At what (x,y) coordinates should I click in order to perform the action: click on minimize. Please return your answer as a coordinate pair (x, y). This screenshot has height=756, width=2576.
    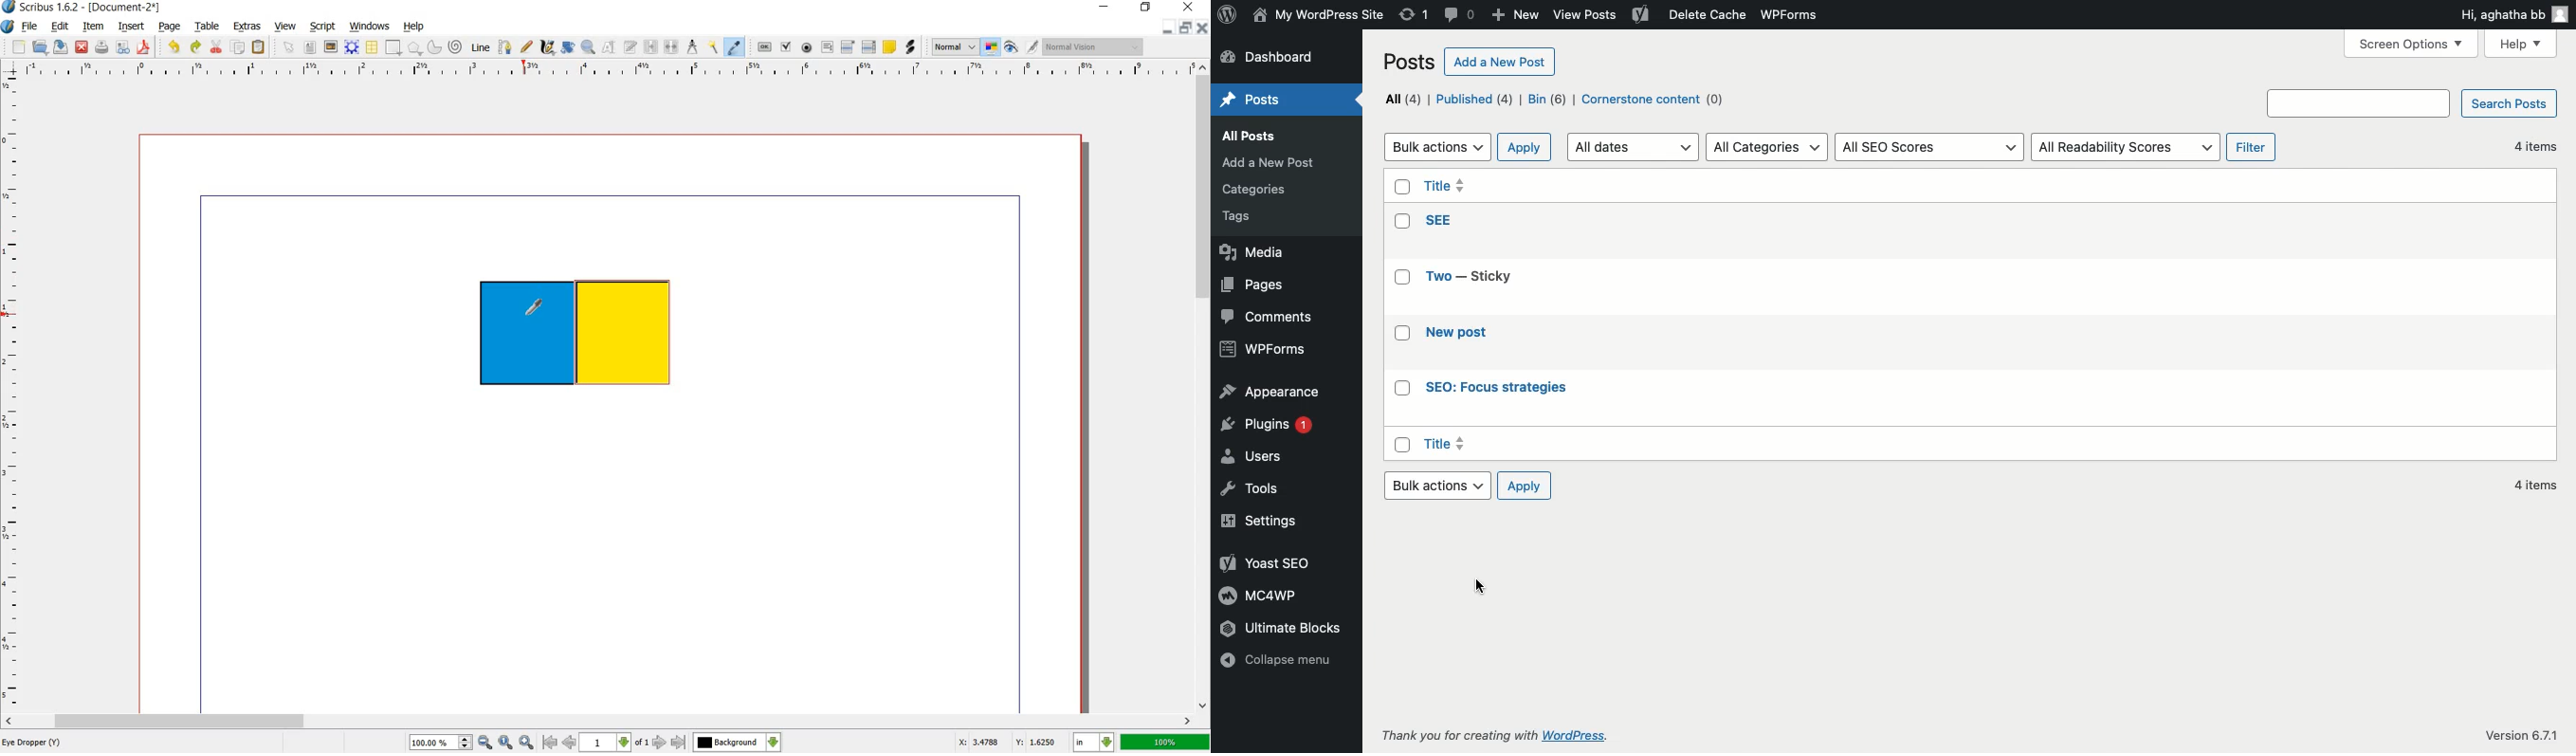
    Looking at the image, I should click on (1170, 27).